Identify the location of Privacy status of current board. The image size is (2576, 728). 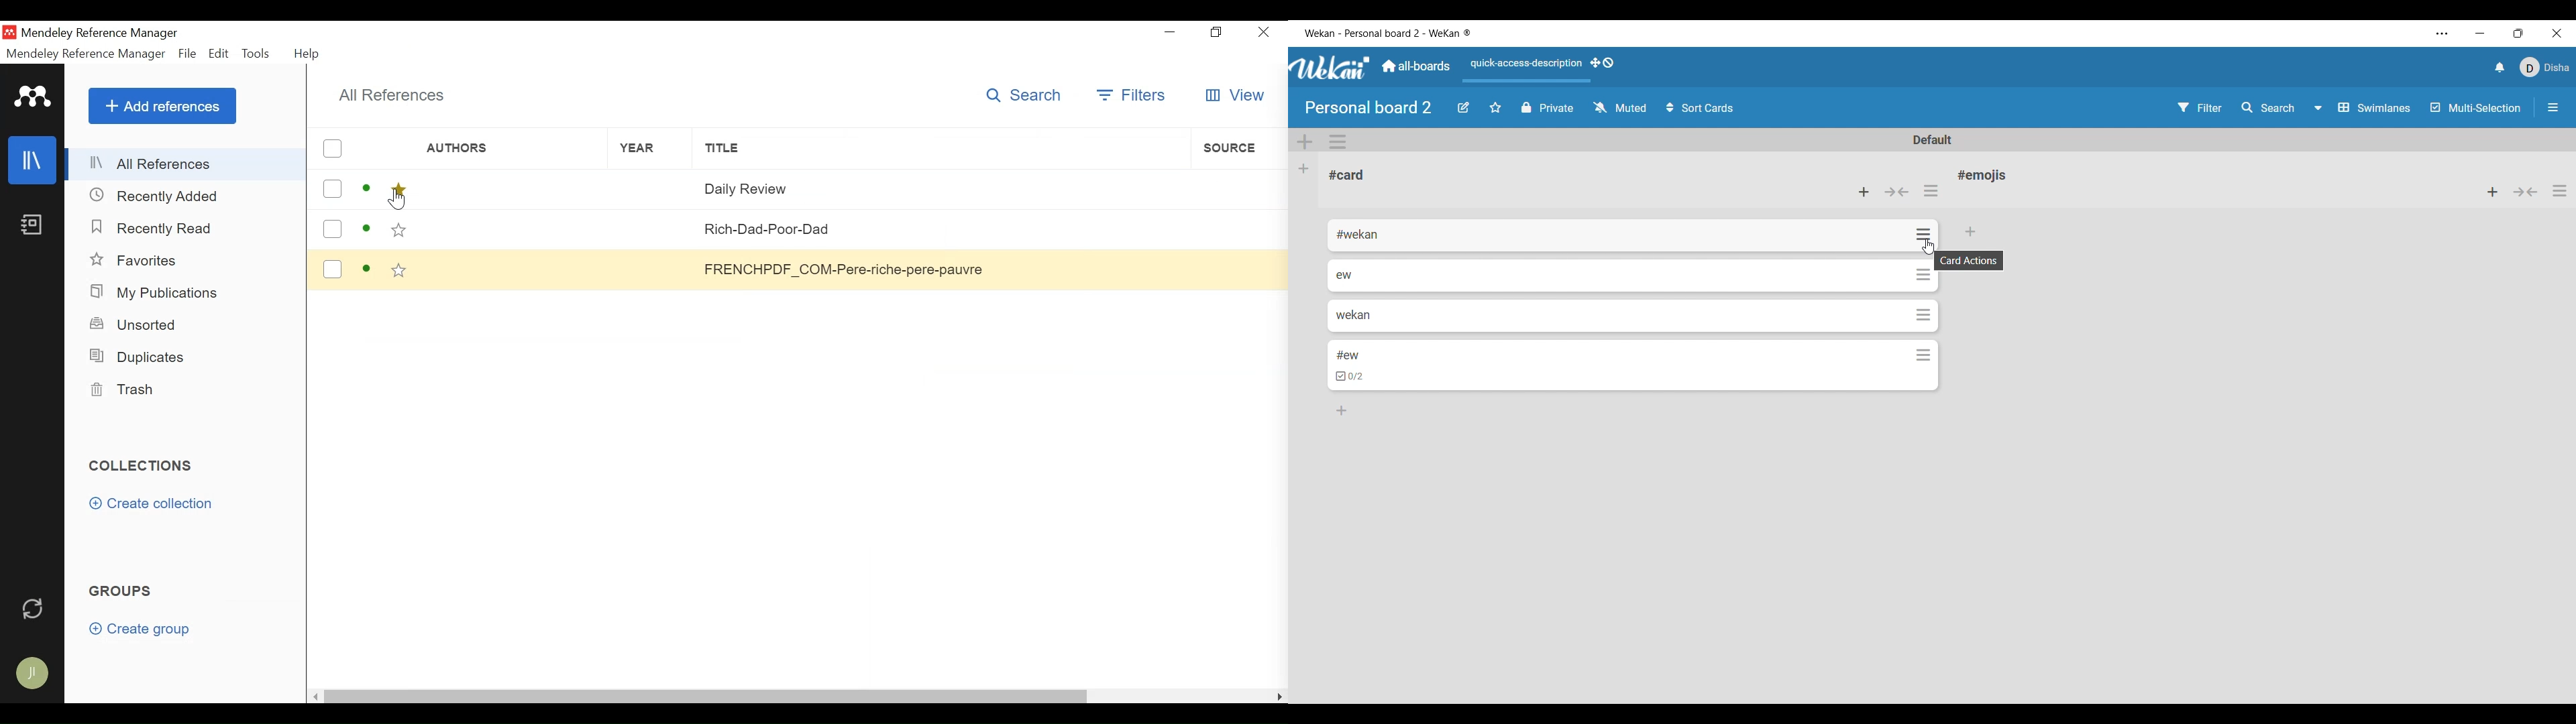
(1548, 107).